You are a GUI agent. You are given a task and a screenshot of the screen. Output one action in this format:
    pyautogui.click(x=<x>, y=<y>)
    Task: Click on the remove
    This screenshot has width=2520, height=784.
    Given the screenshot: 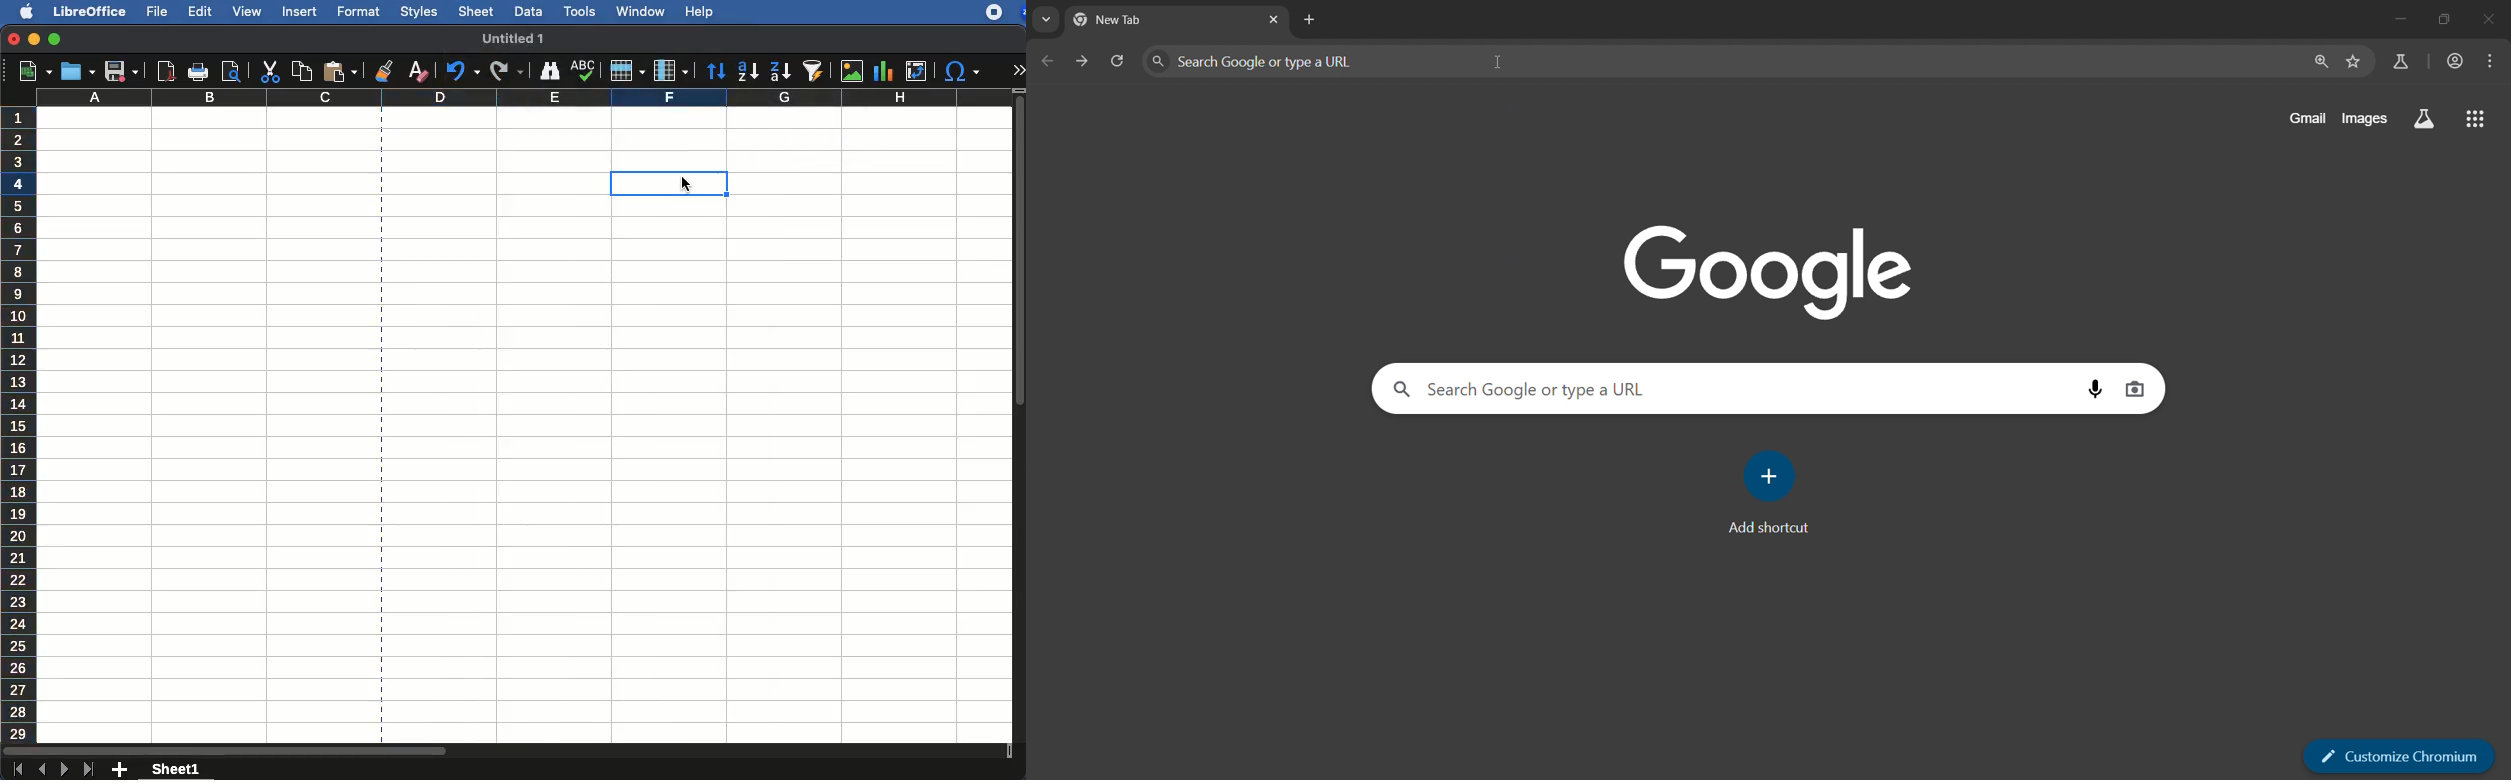 What is the action you would take?
    pyautogui.click(x=2492, y=21)
    